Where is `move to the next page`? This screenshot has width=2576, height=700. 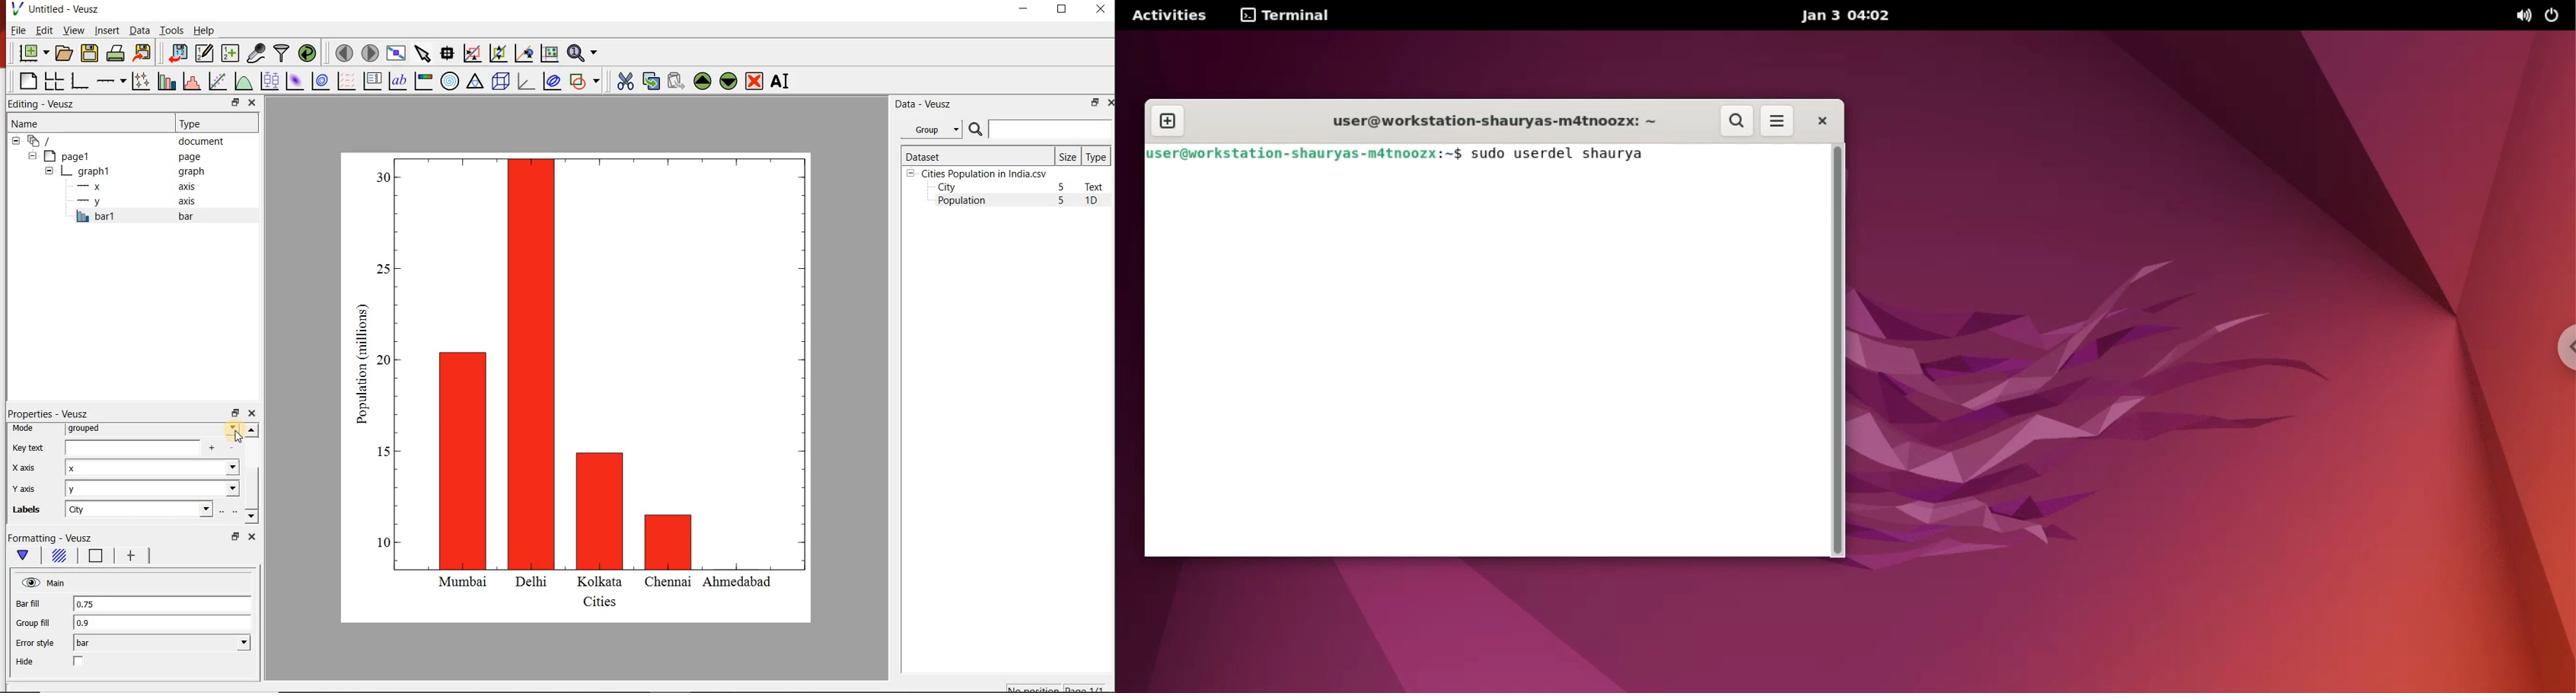
move to the next page is located at coordinates (369, 52).